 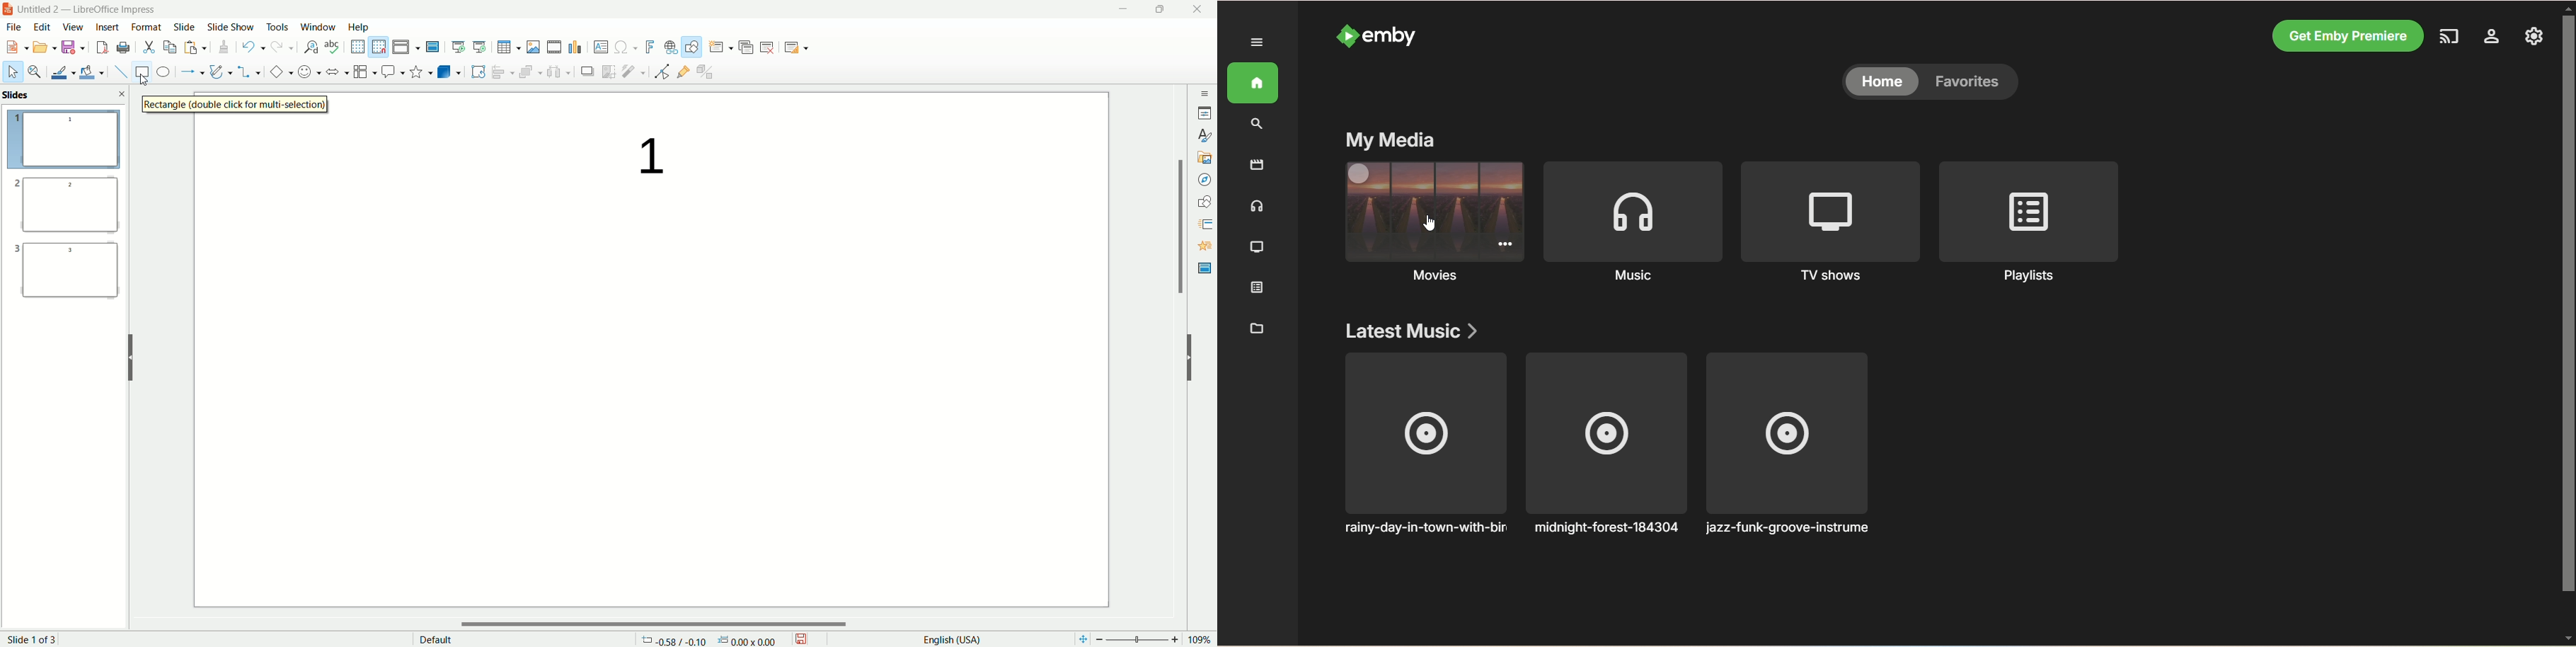 I want to click on text, so click(x=640, y=157).